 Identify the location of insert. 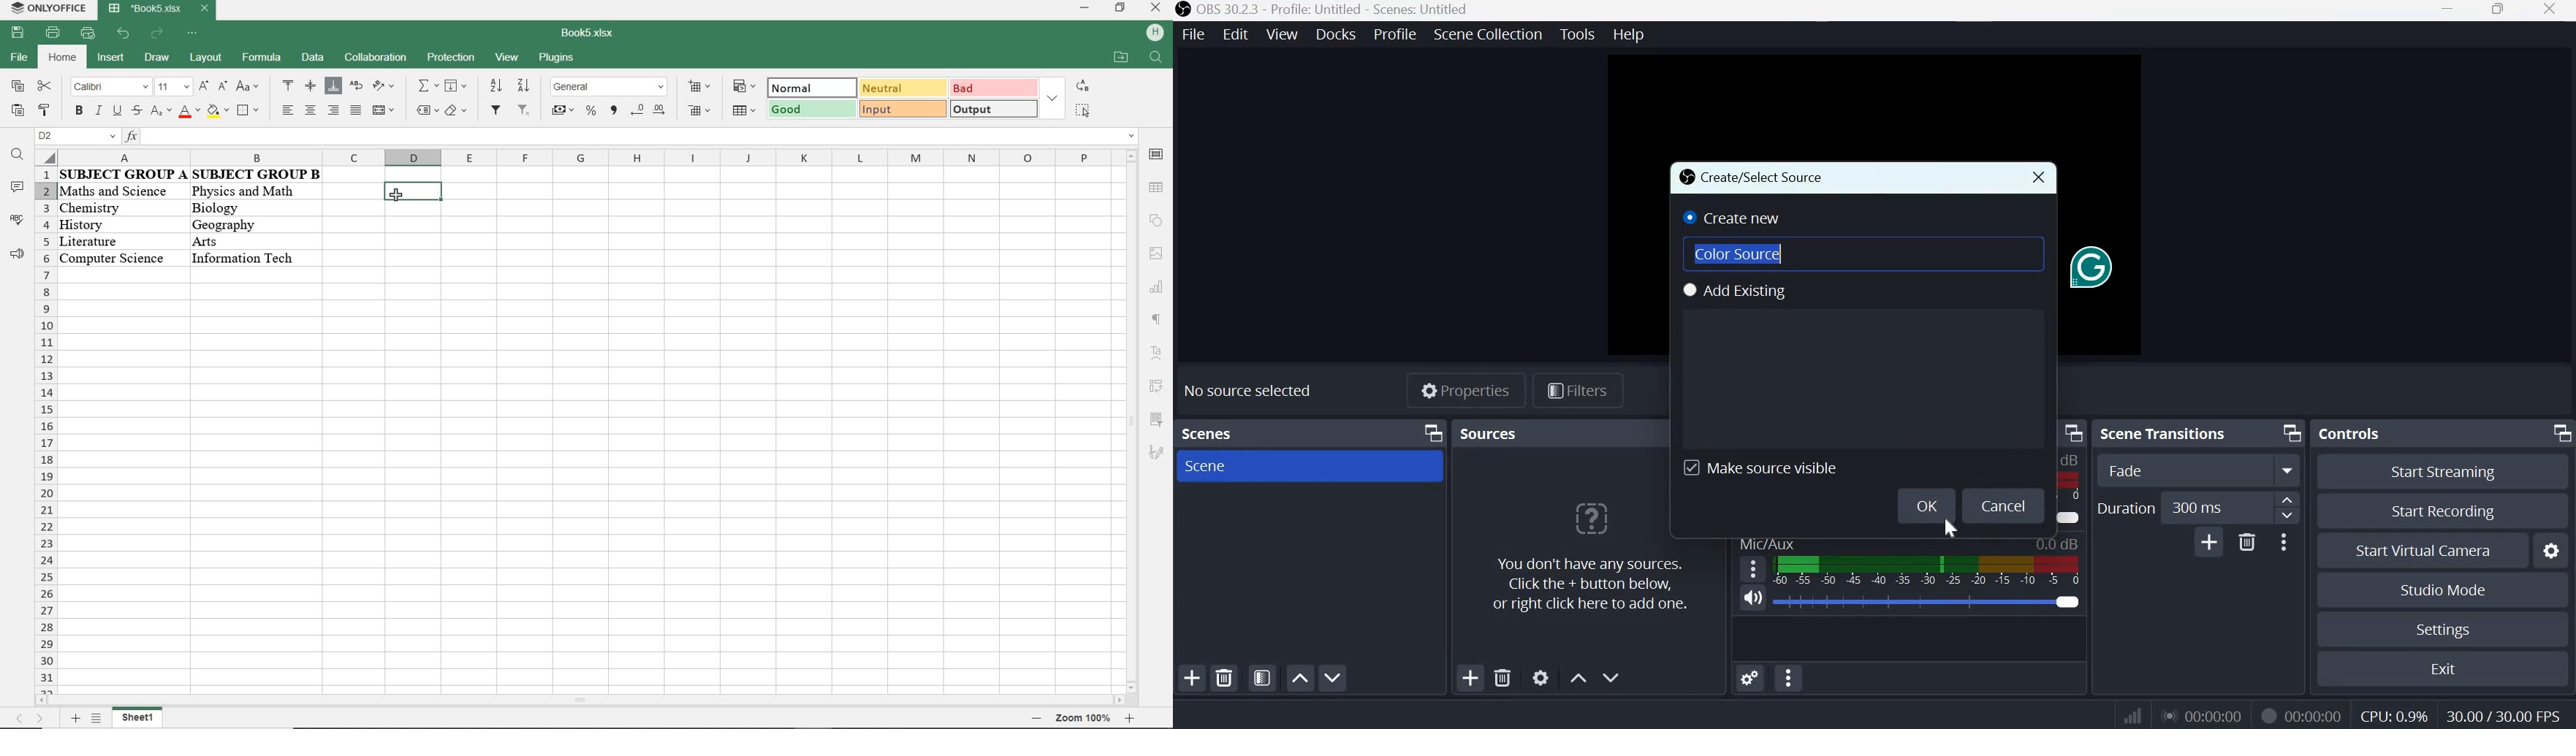
(113, 59).